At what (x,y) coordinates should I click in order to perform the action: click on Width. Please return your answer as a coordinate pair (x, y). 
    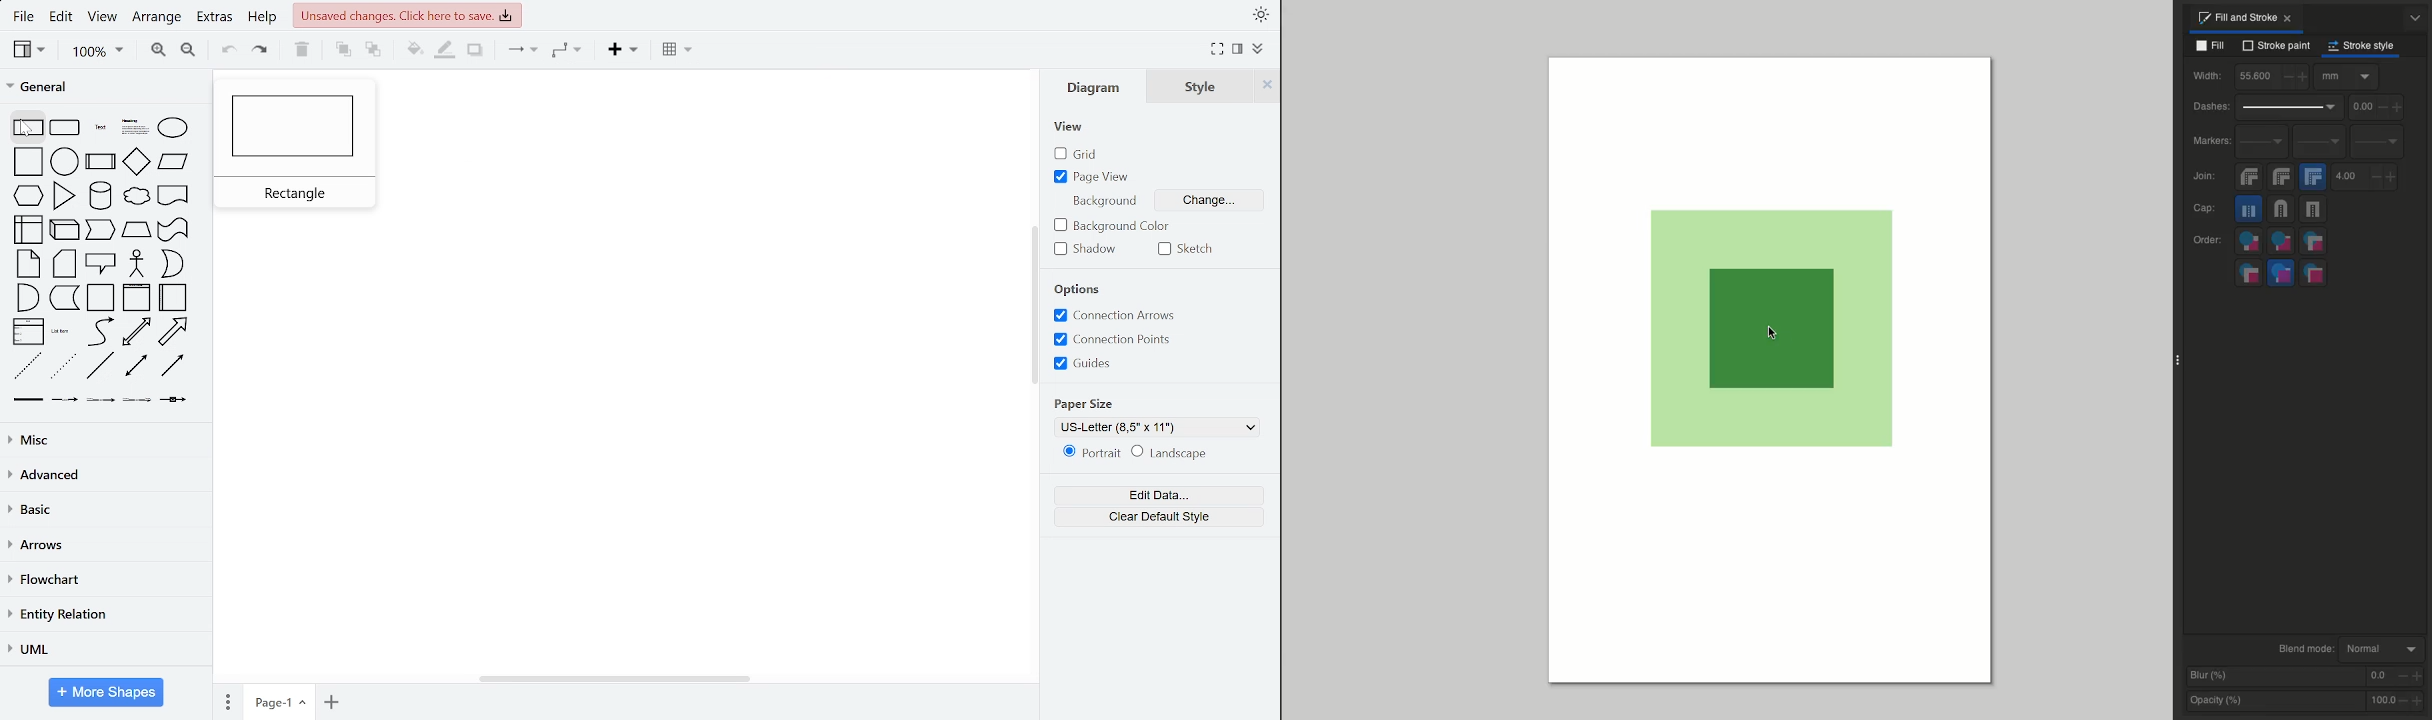
    Looking at the image, I should click on (2206, 76).